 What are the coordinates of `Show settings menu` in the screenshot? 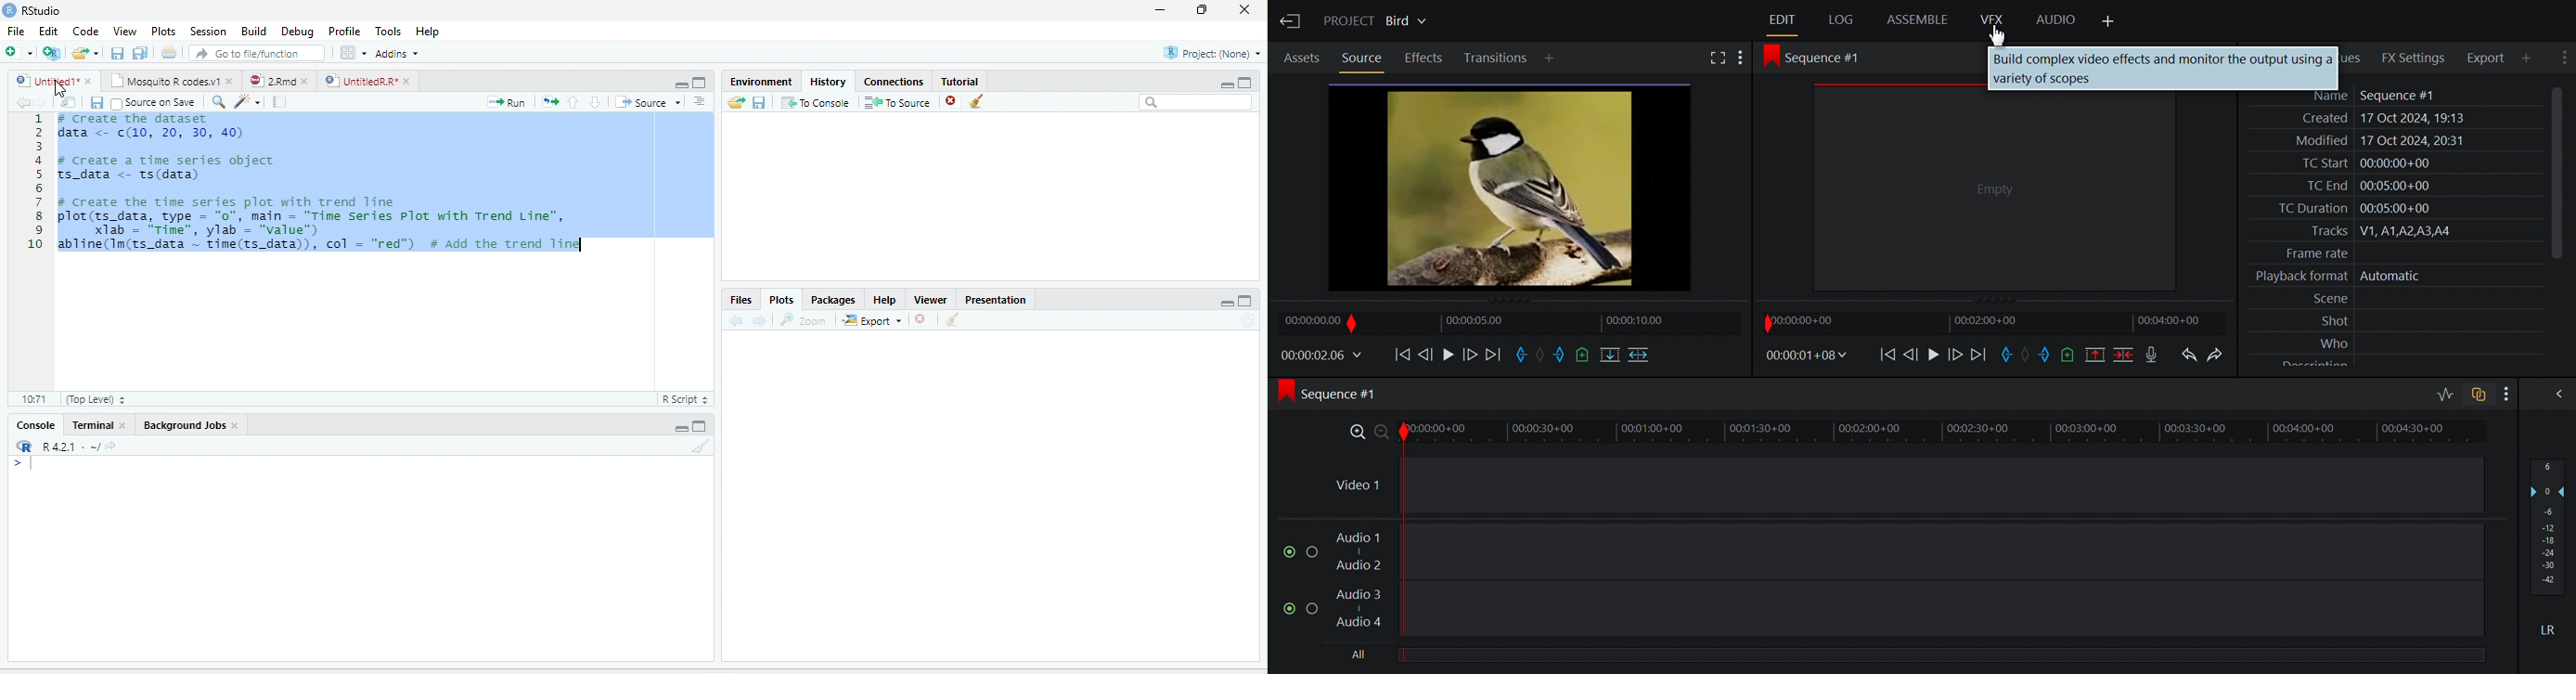 It's located at (2567, 55).